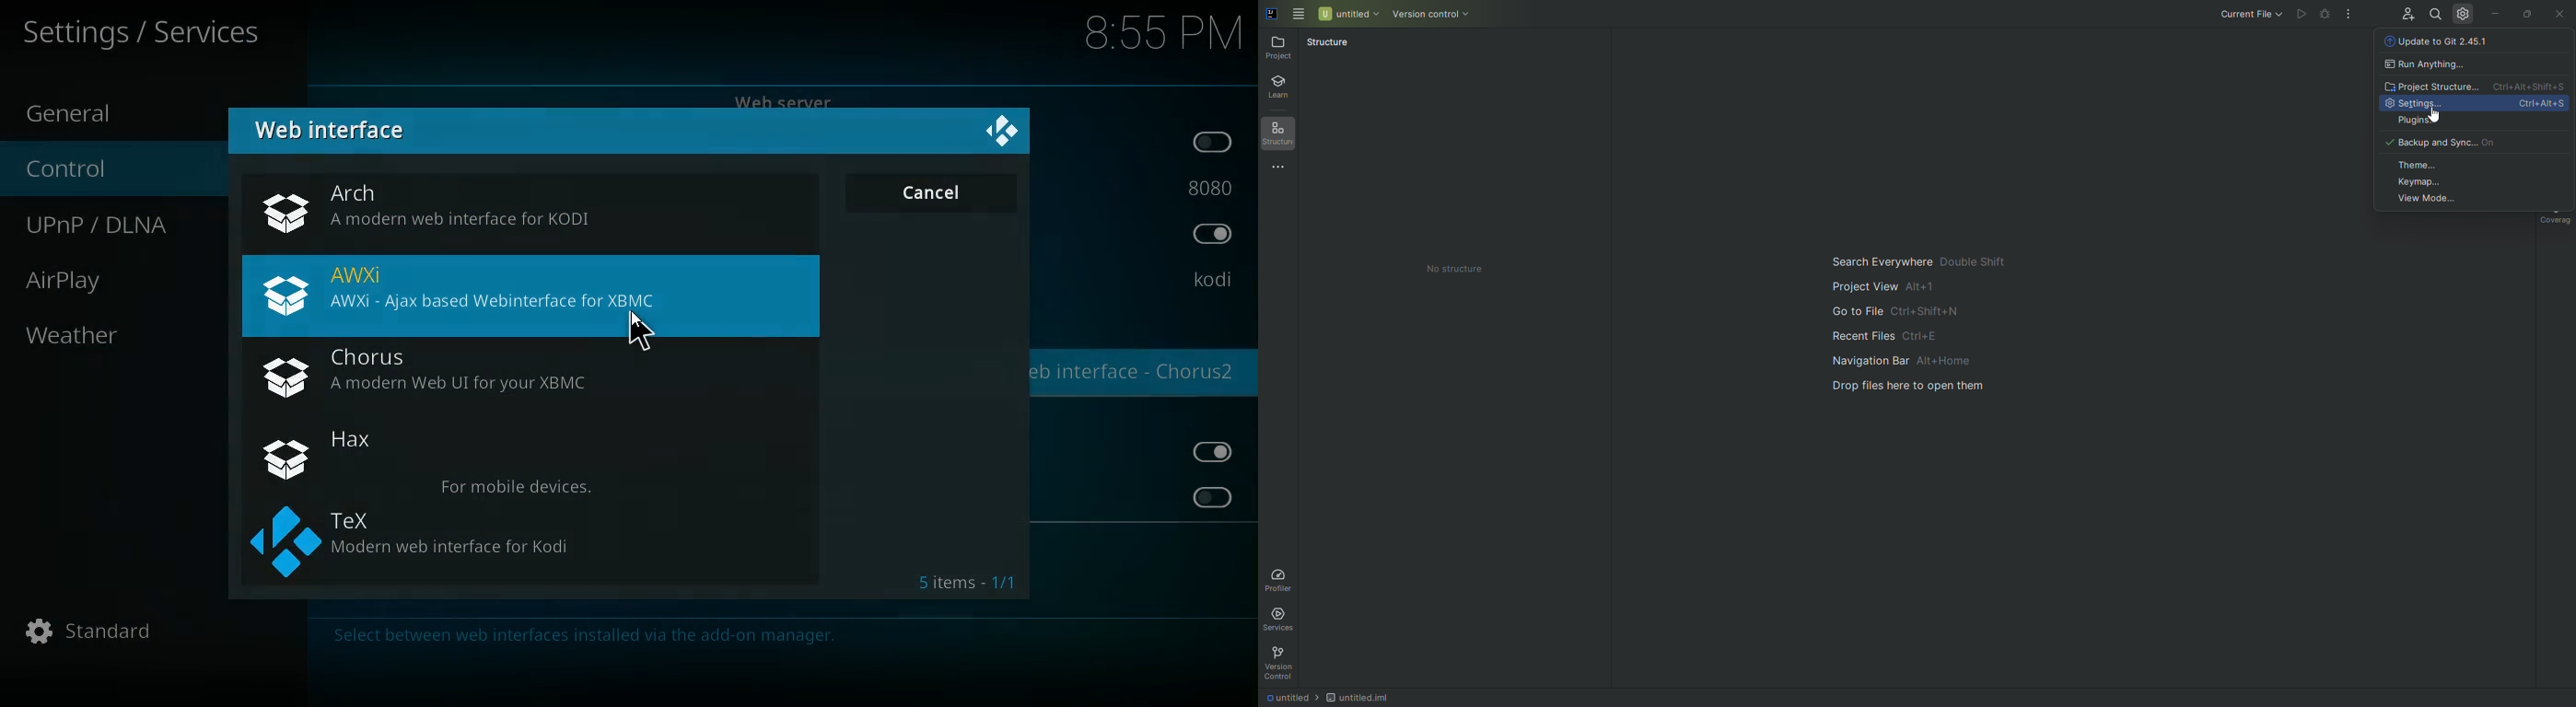 Image resolution: width=2576 pixels, height=728 pixels. What do you see at coordinates (1218, 452) in the screenshot?
I see `on` at bounding box center [1218, 452].